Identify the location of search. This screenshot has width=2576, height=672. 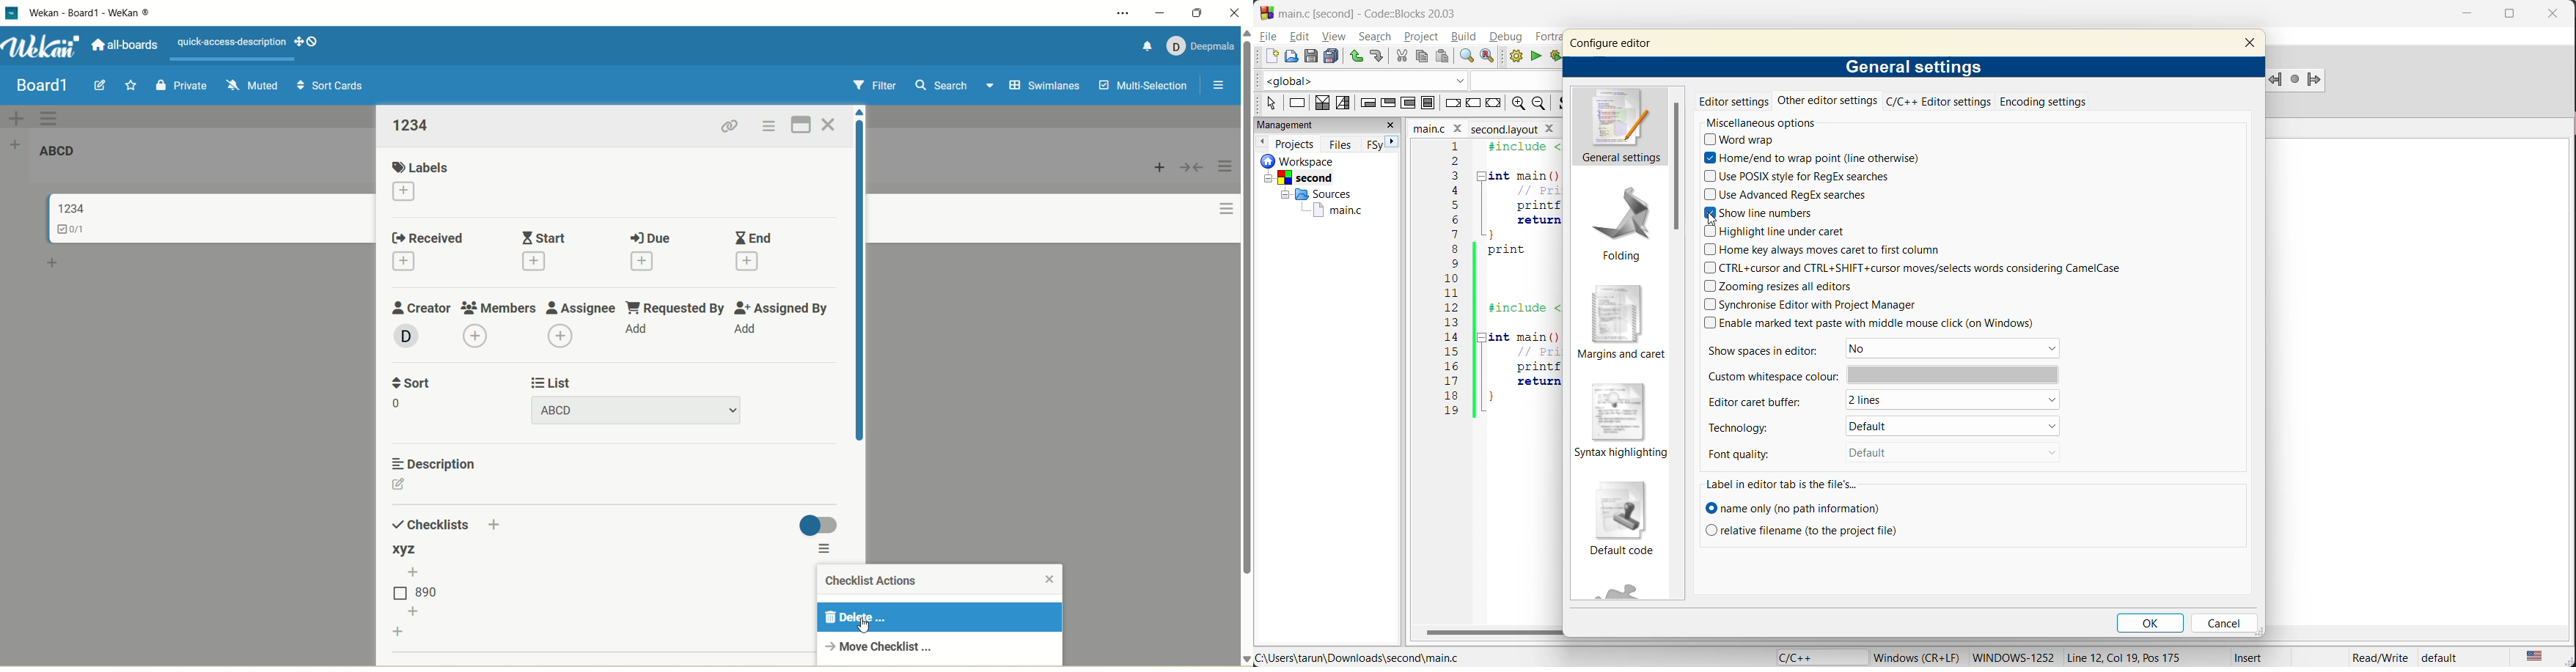
(1377, 36).